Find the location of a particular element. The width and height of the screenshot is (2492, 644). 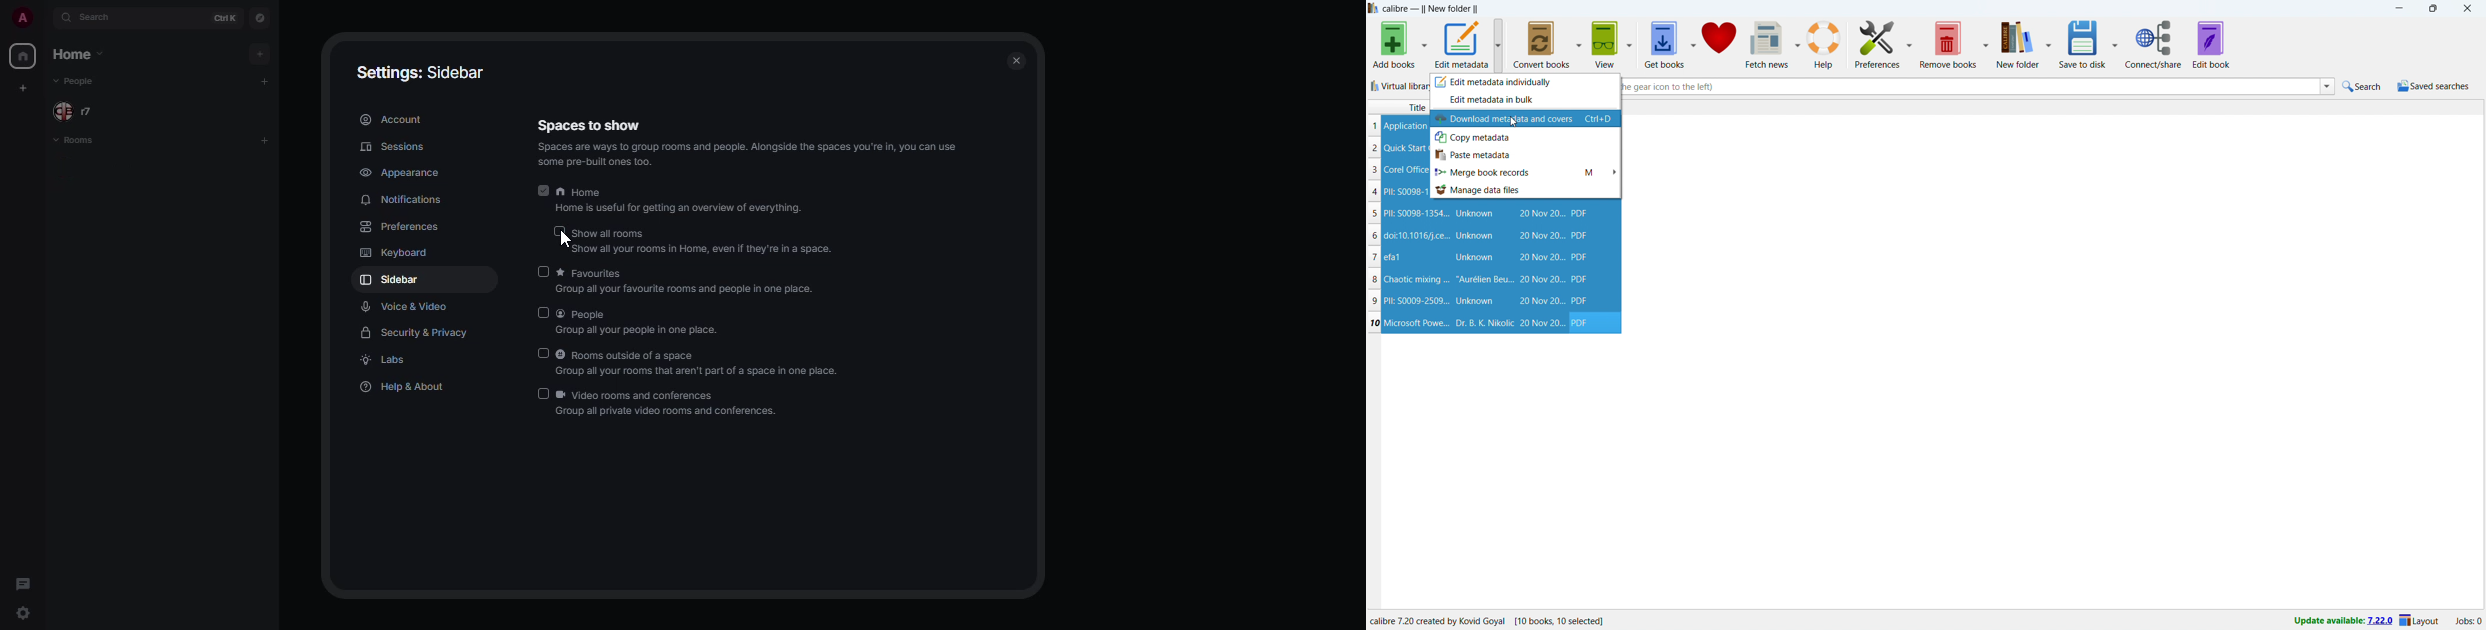

voice & video is located at coordinates (405, 307).